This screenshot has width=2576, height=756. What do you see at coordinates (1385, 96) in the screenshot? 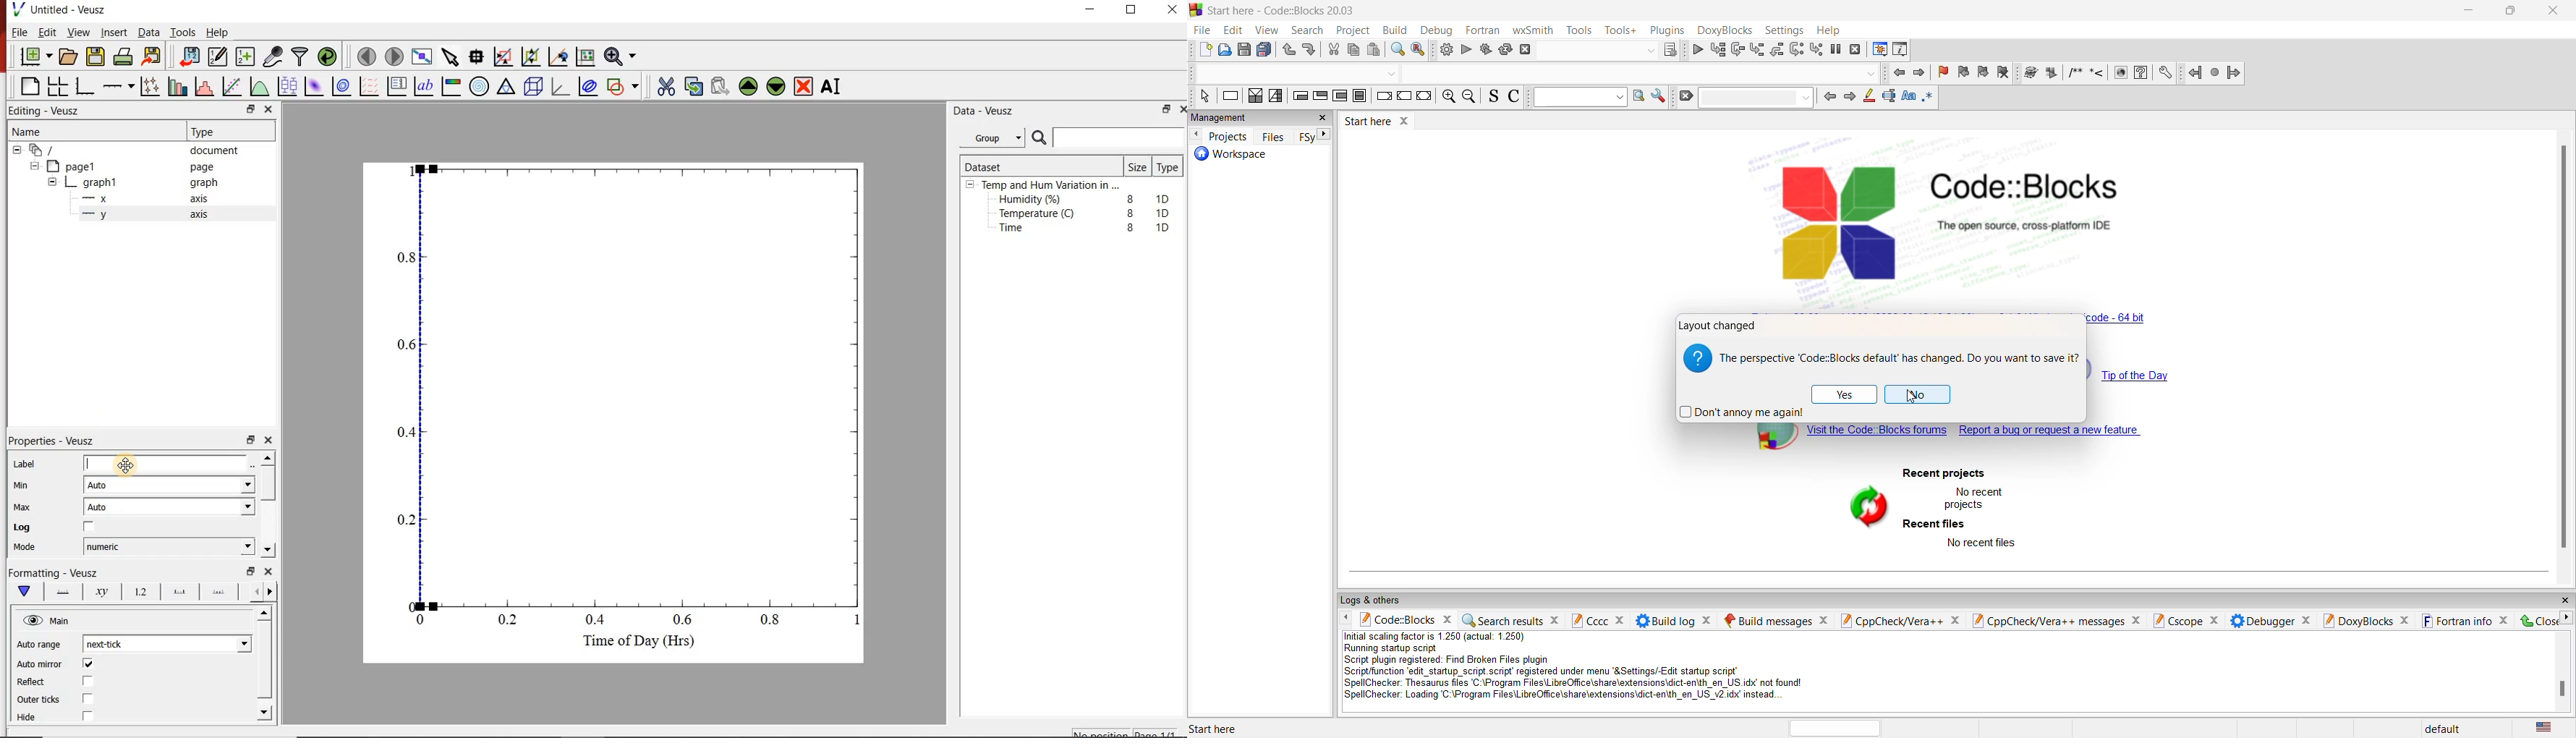
I see `break instruction` at bounding box center [1385, 96].